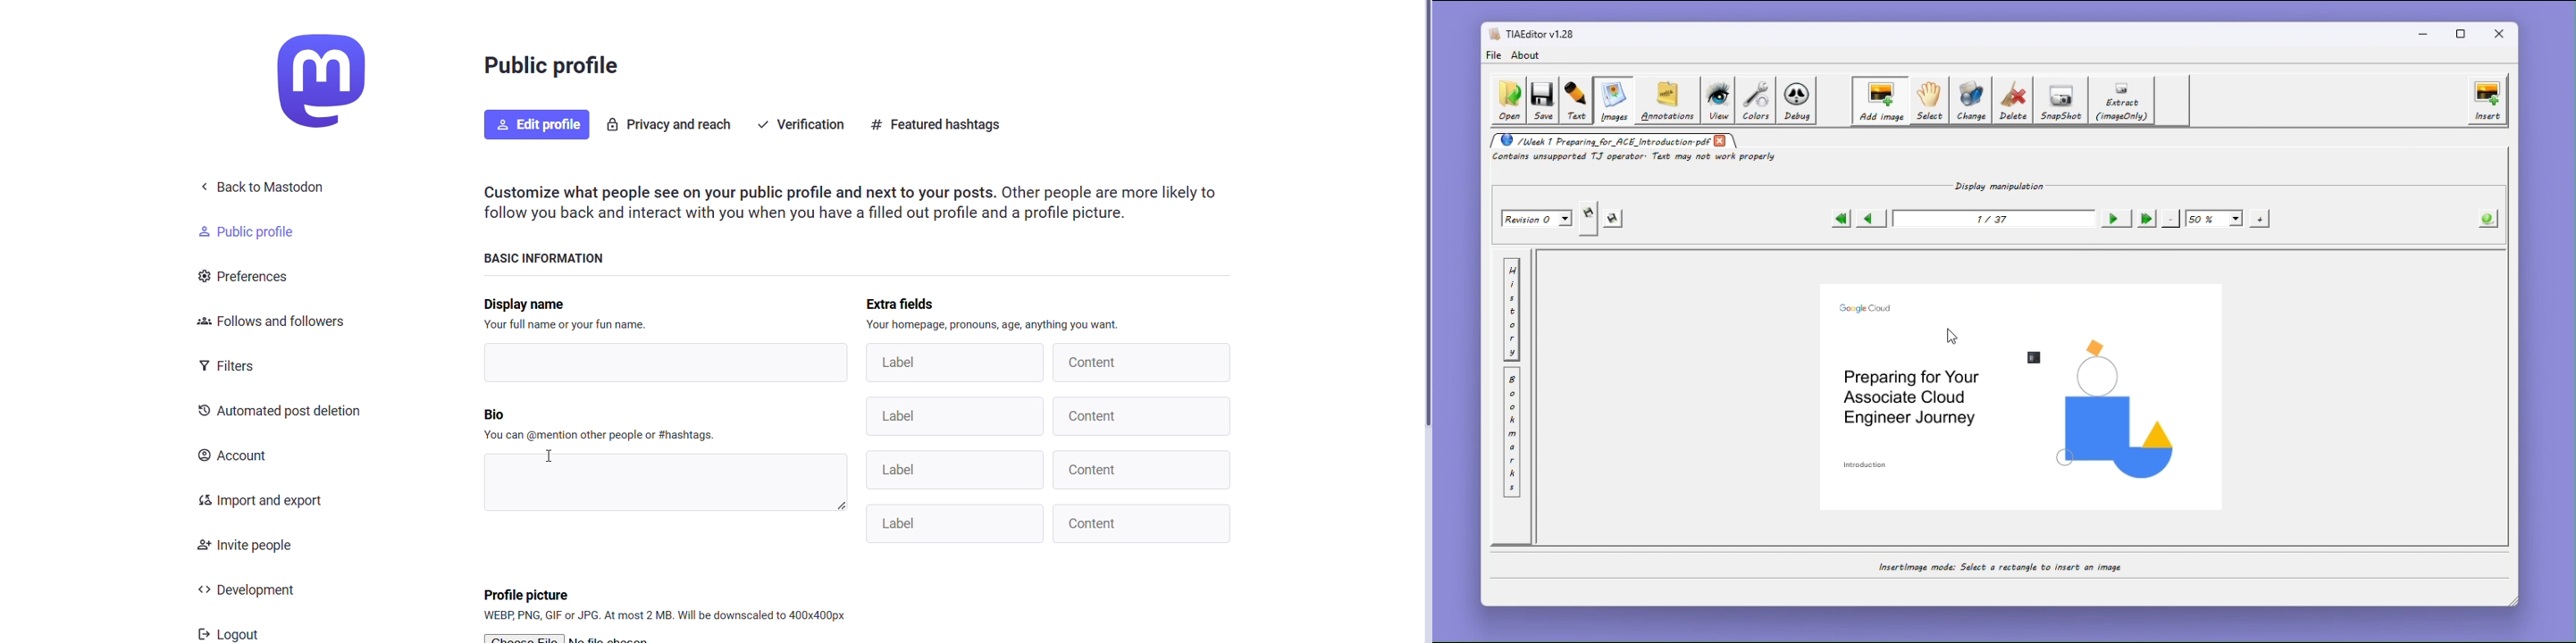  What do you see at coordinates (281, 413) in the screenshot?
I see `Automated Post Deletion` at bounding box center [281, 413].